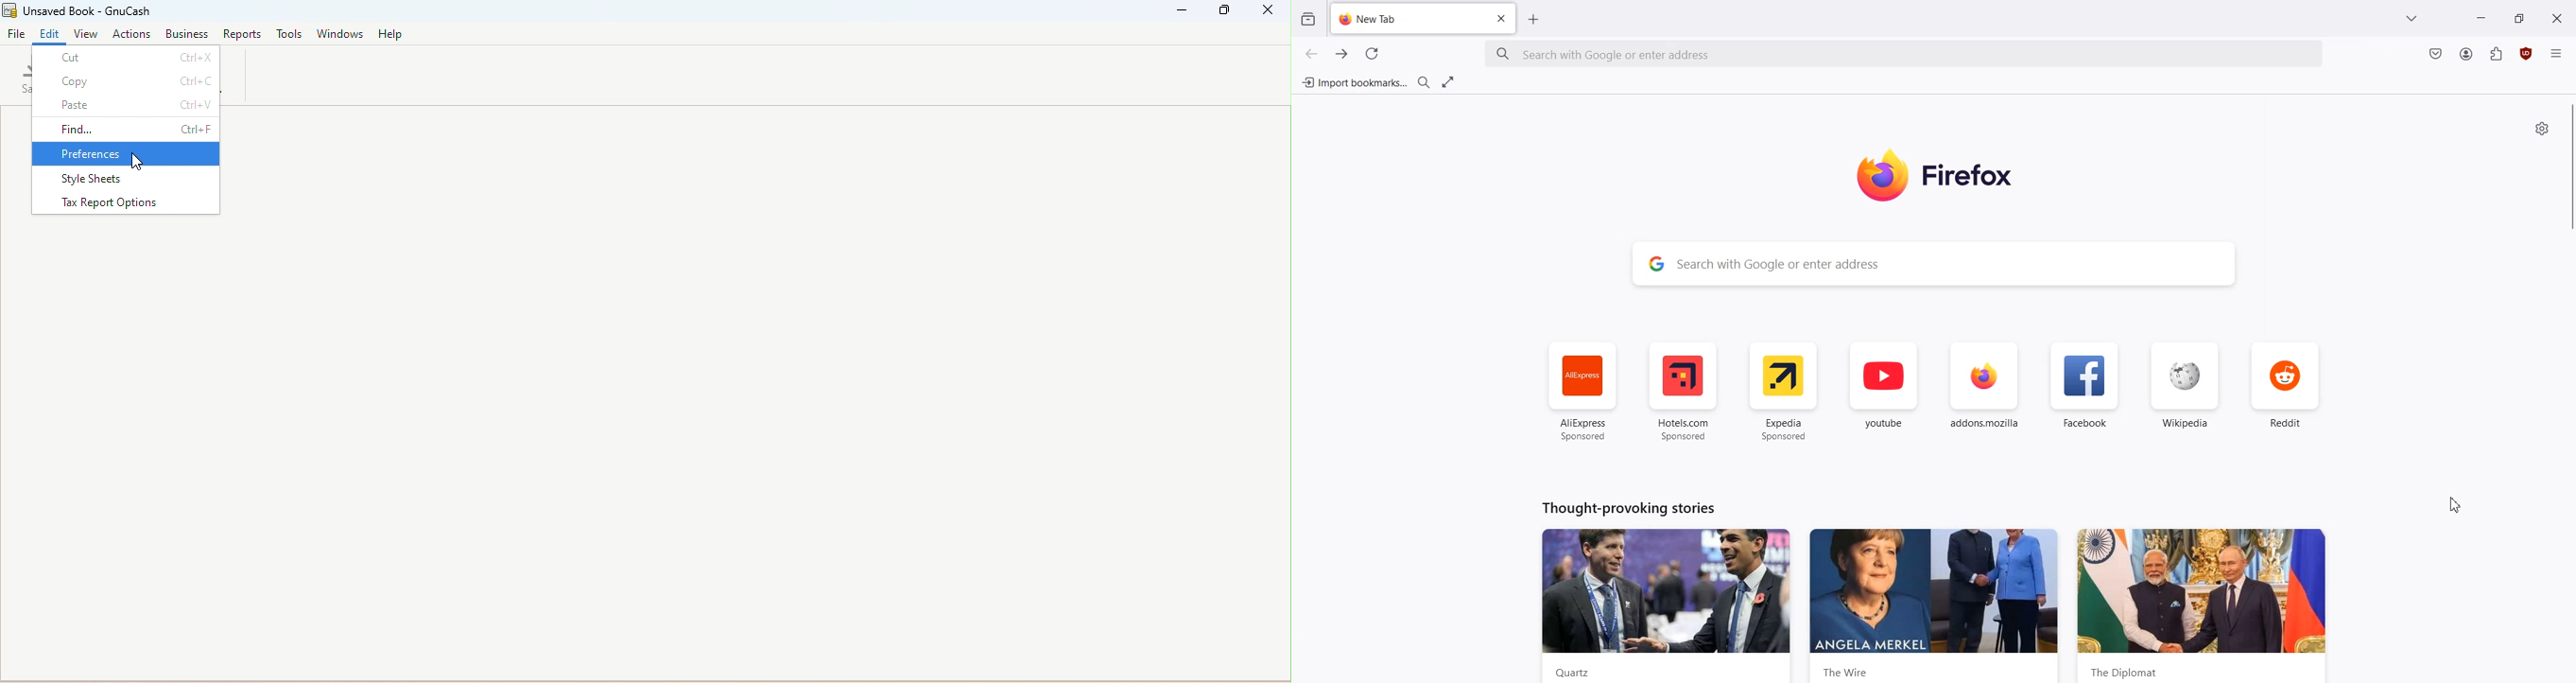 Image resolution: width=2576 pixels, height=700 pixels. I want to click on List all tab, so click(2411, 17).